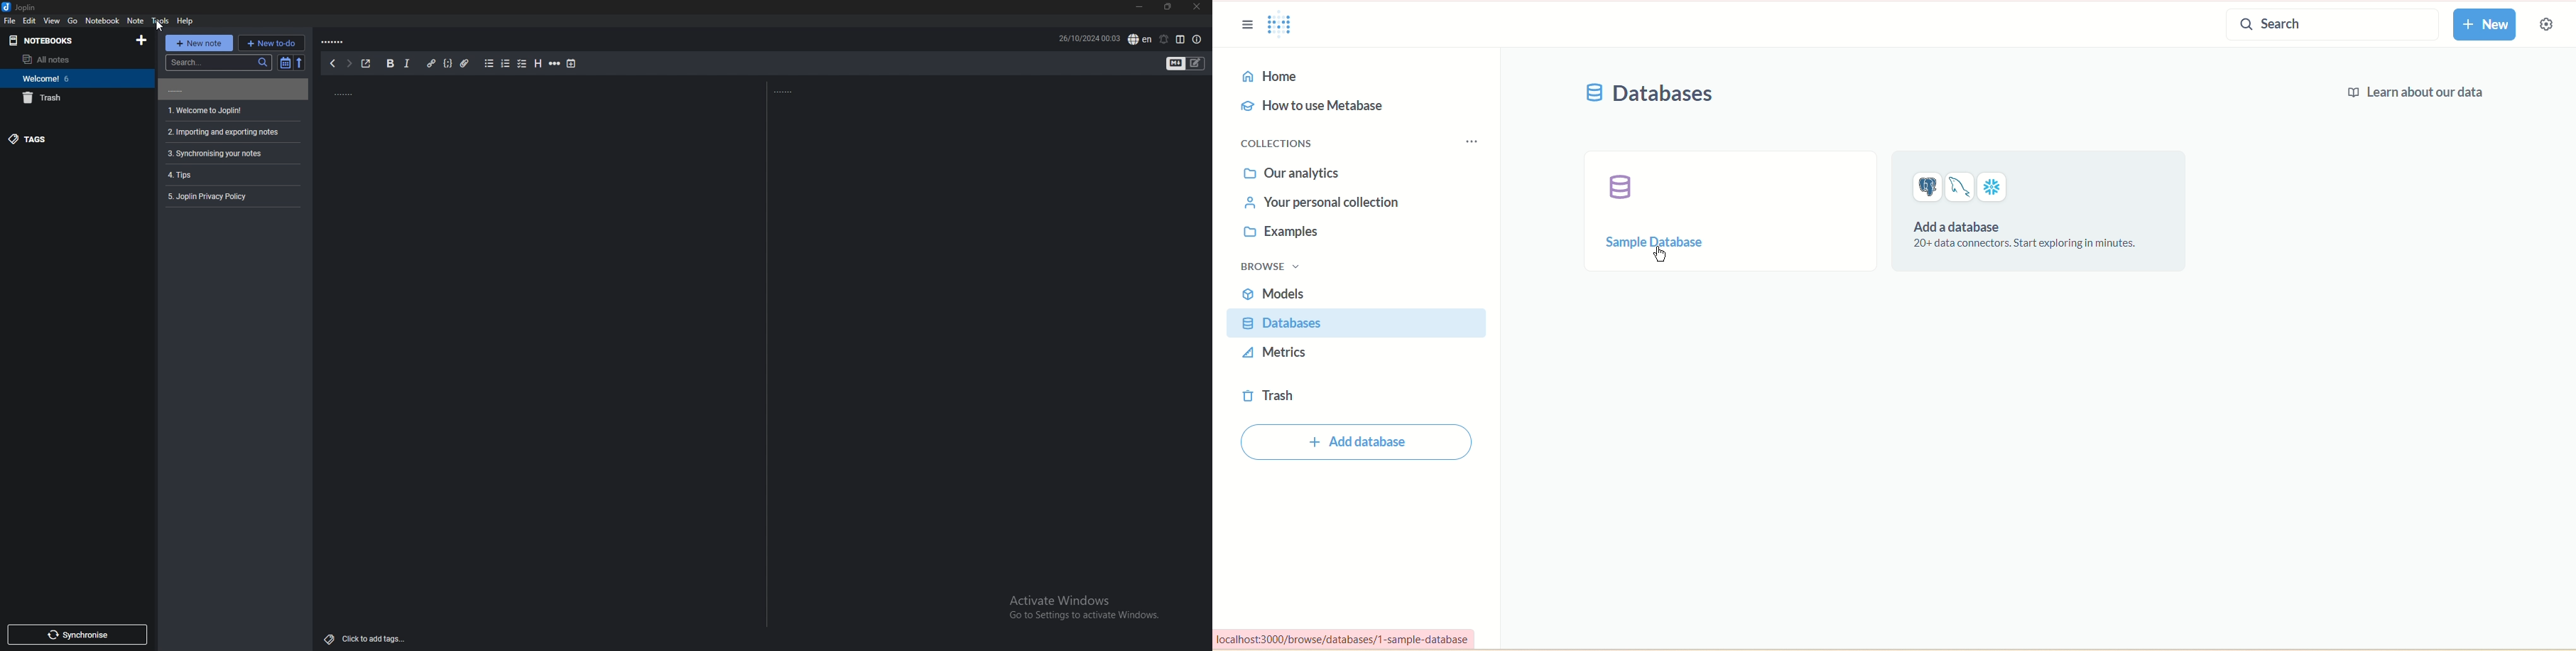 The width and height of the screenshot is (2576, 672). What do you see at coordinates (1138, 6) in the screenshot?
I see `minimize` at bounding box center [1138, 6].